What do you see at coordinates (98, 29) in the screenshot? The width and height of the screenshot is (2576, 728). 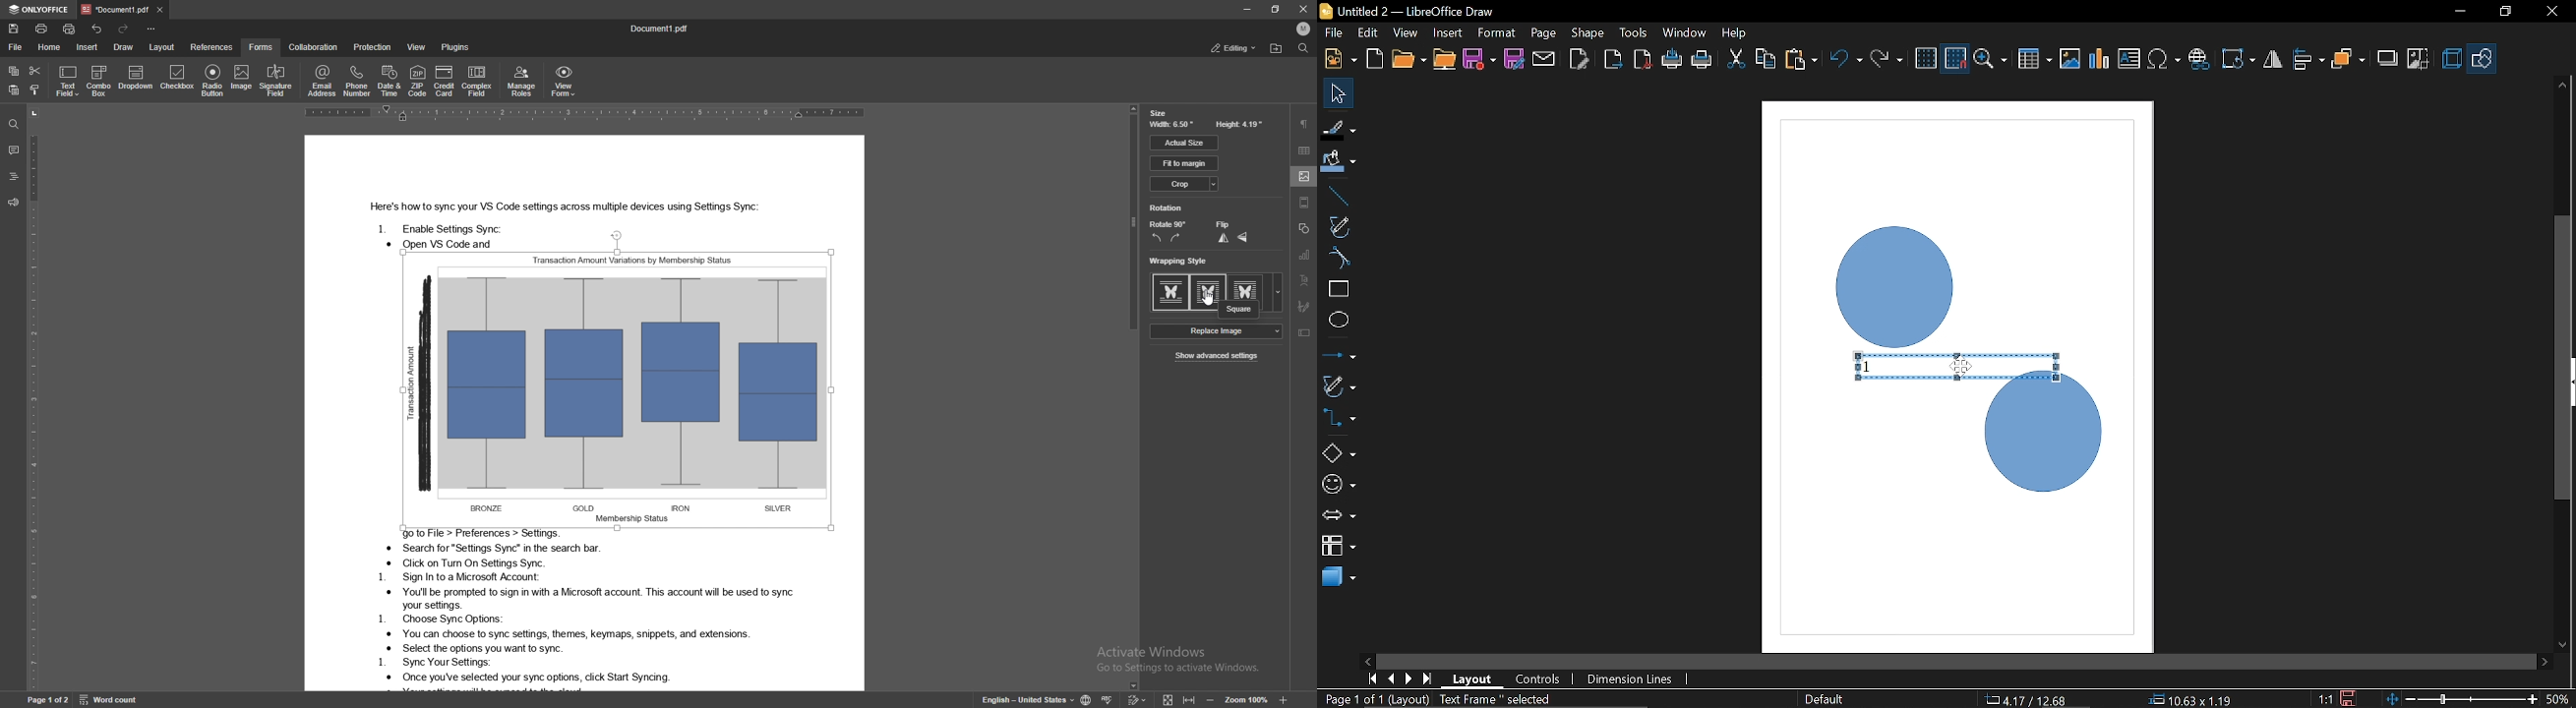 I see `undo` at bounding box center [98, 29].